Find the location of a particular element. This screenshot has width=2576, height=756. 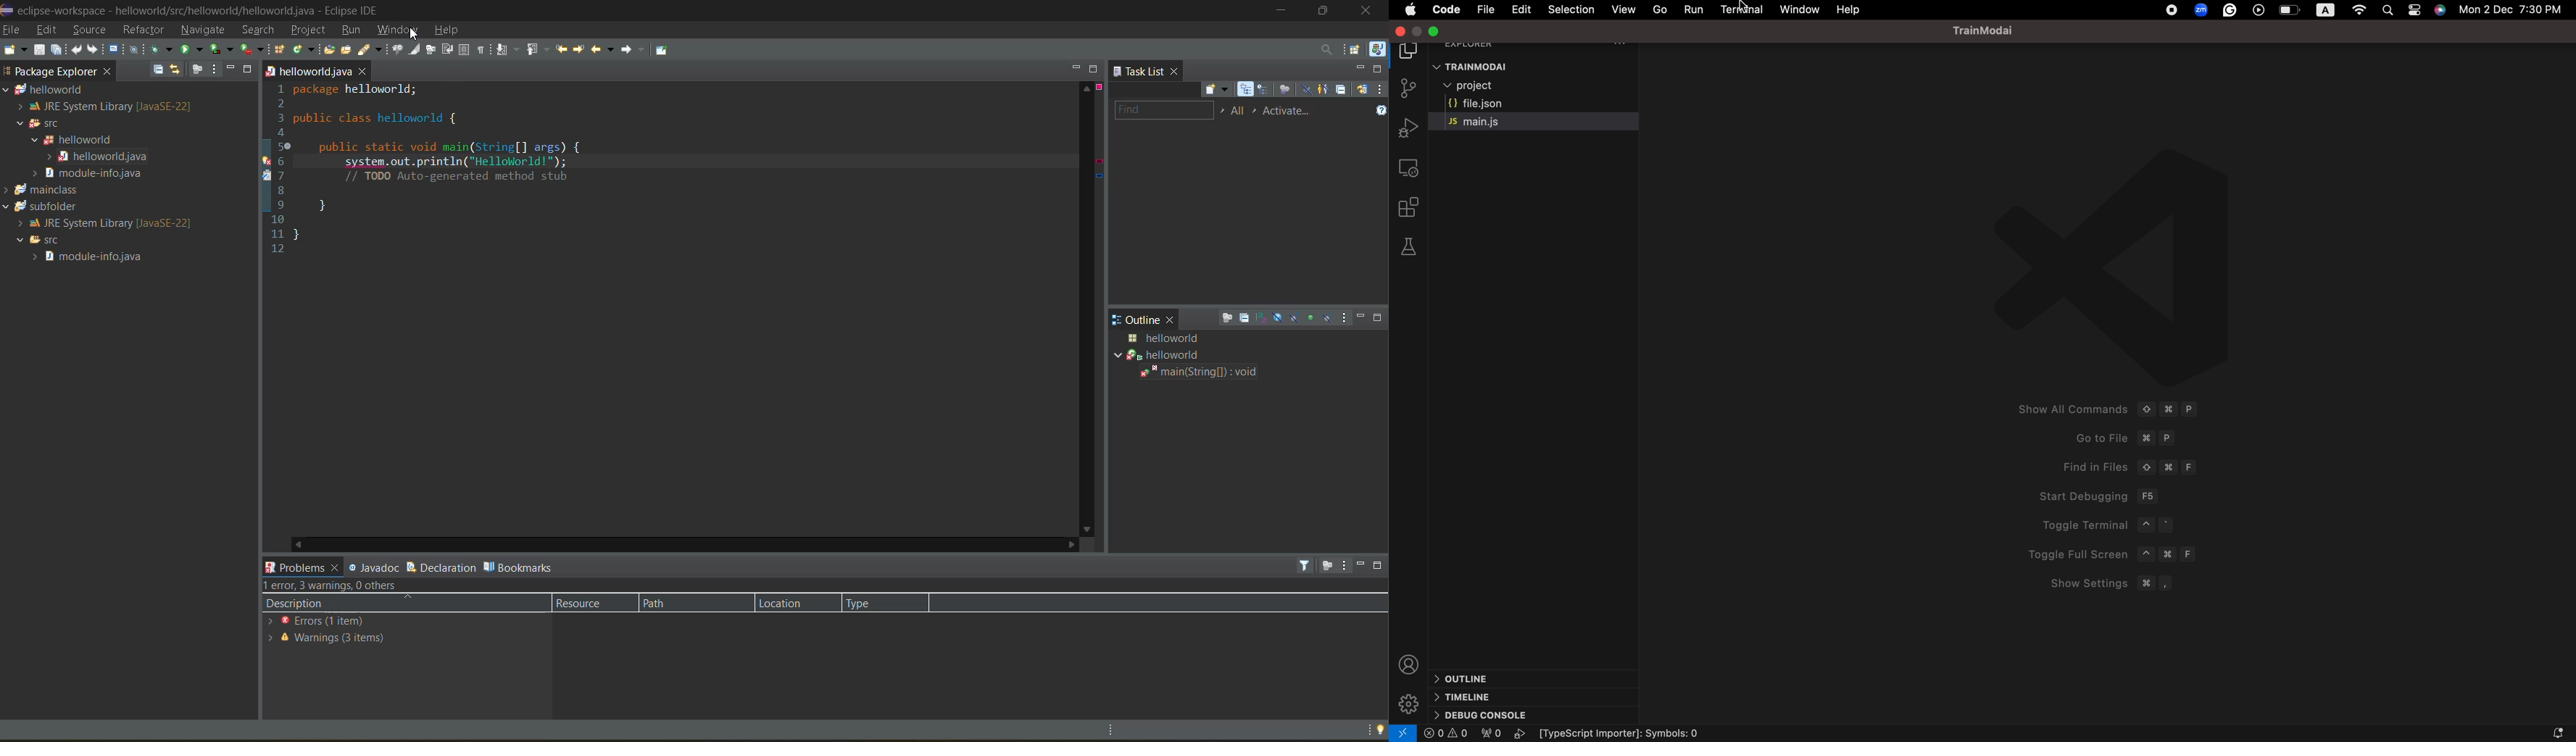

extensions is located at coordinates (1413, 207).